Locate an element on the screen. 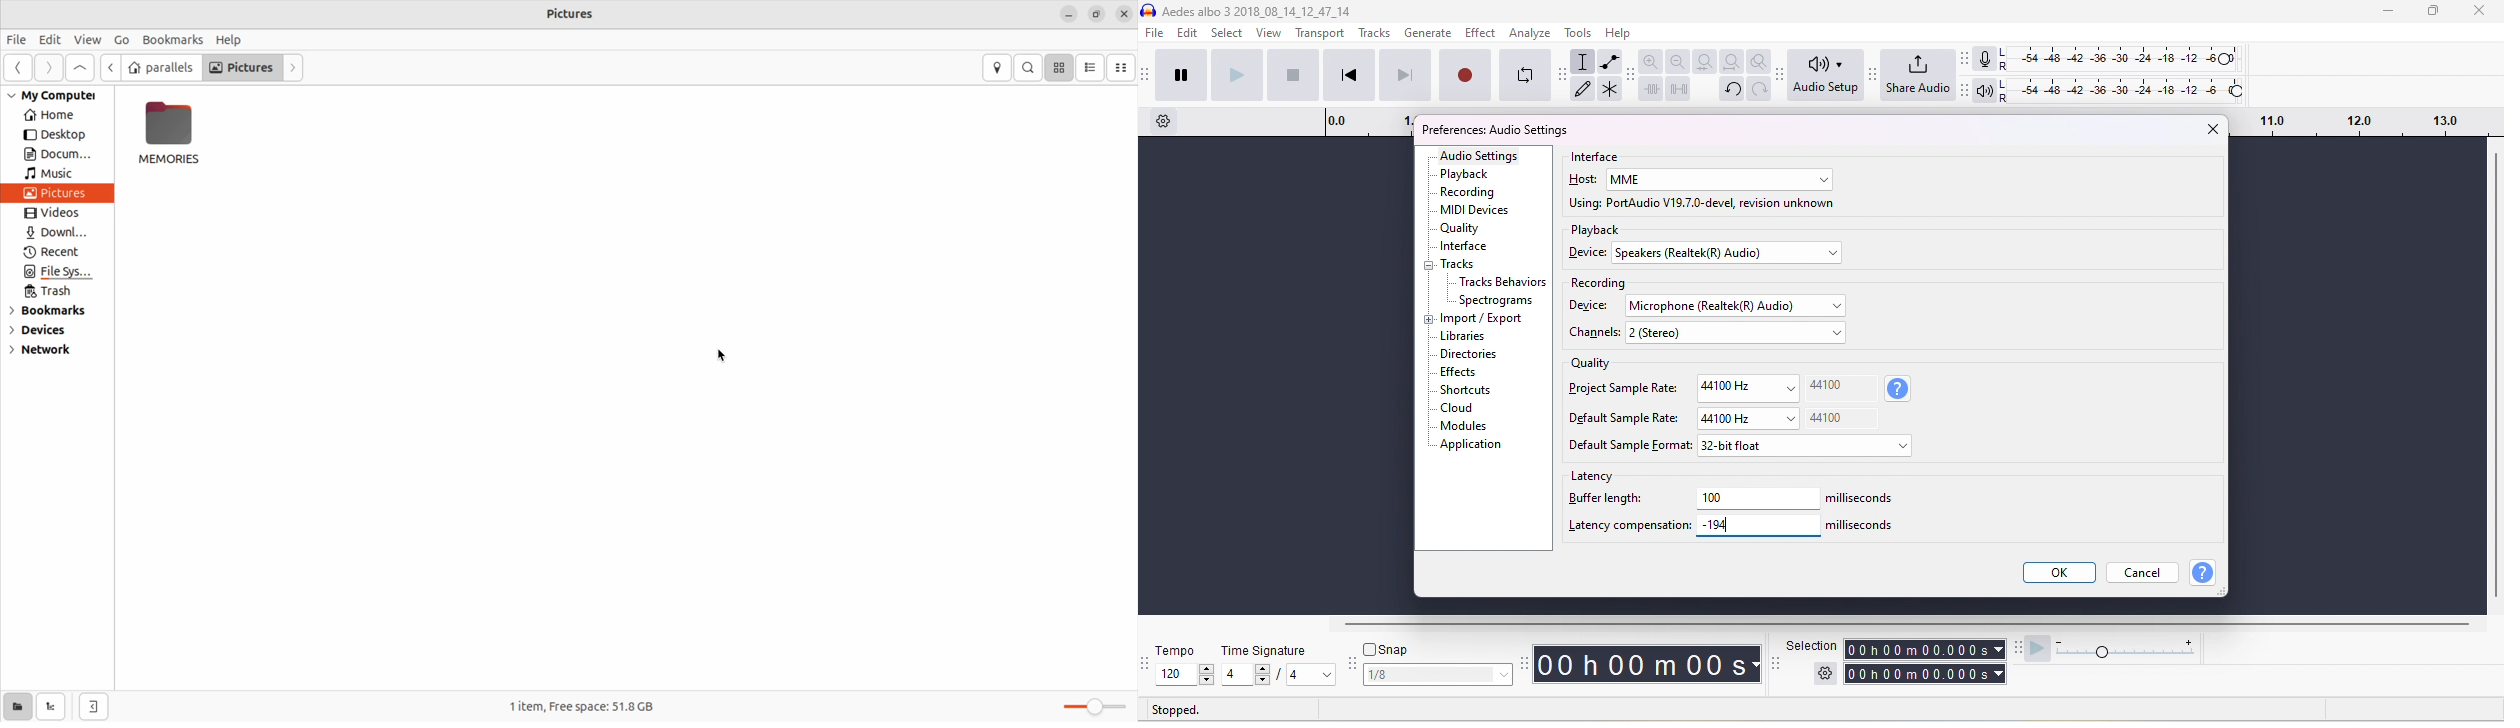 This screenshot has width=2520, height=728. silence the selection is located at coordinates (1682, 92).